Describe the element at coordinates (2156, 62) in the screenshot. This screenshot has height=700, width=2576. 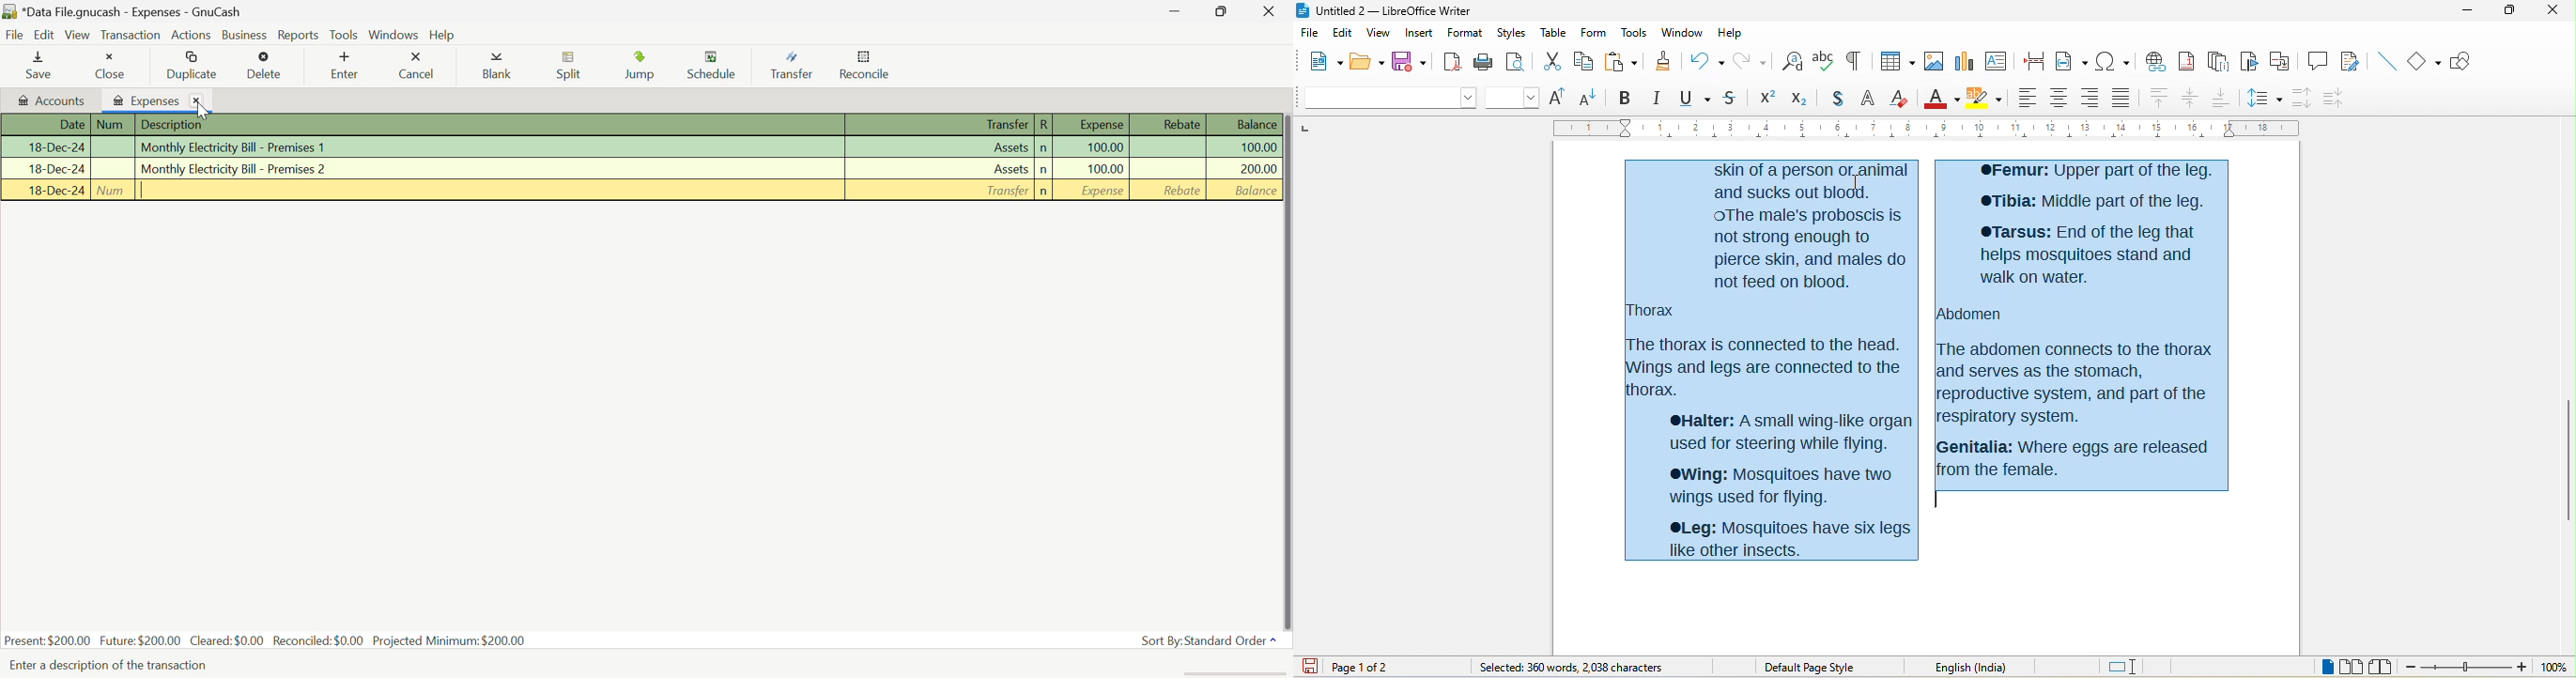
I see `hyperlink` at that location.